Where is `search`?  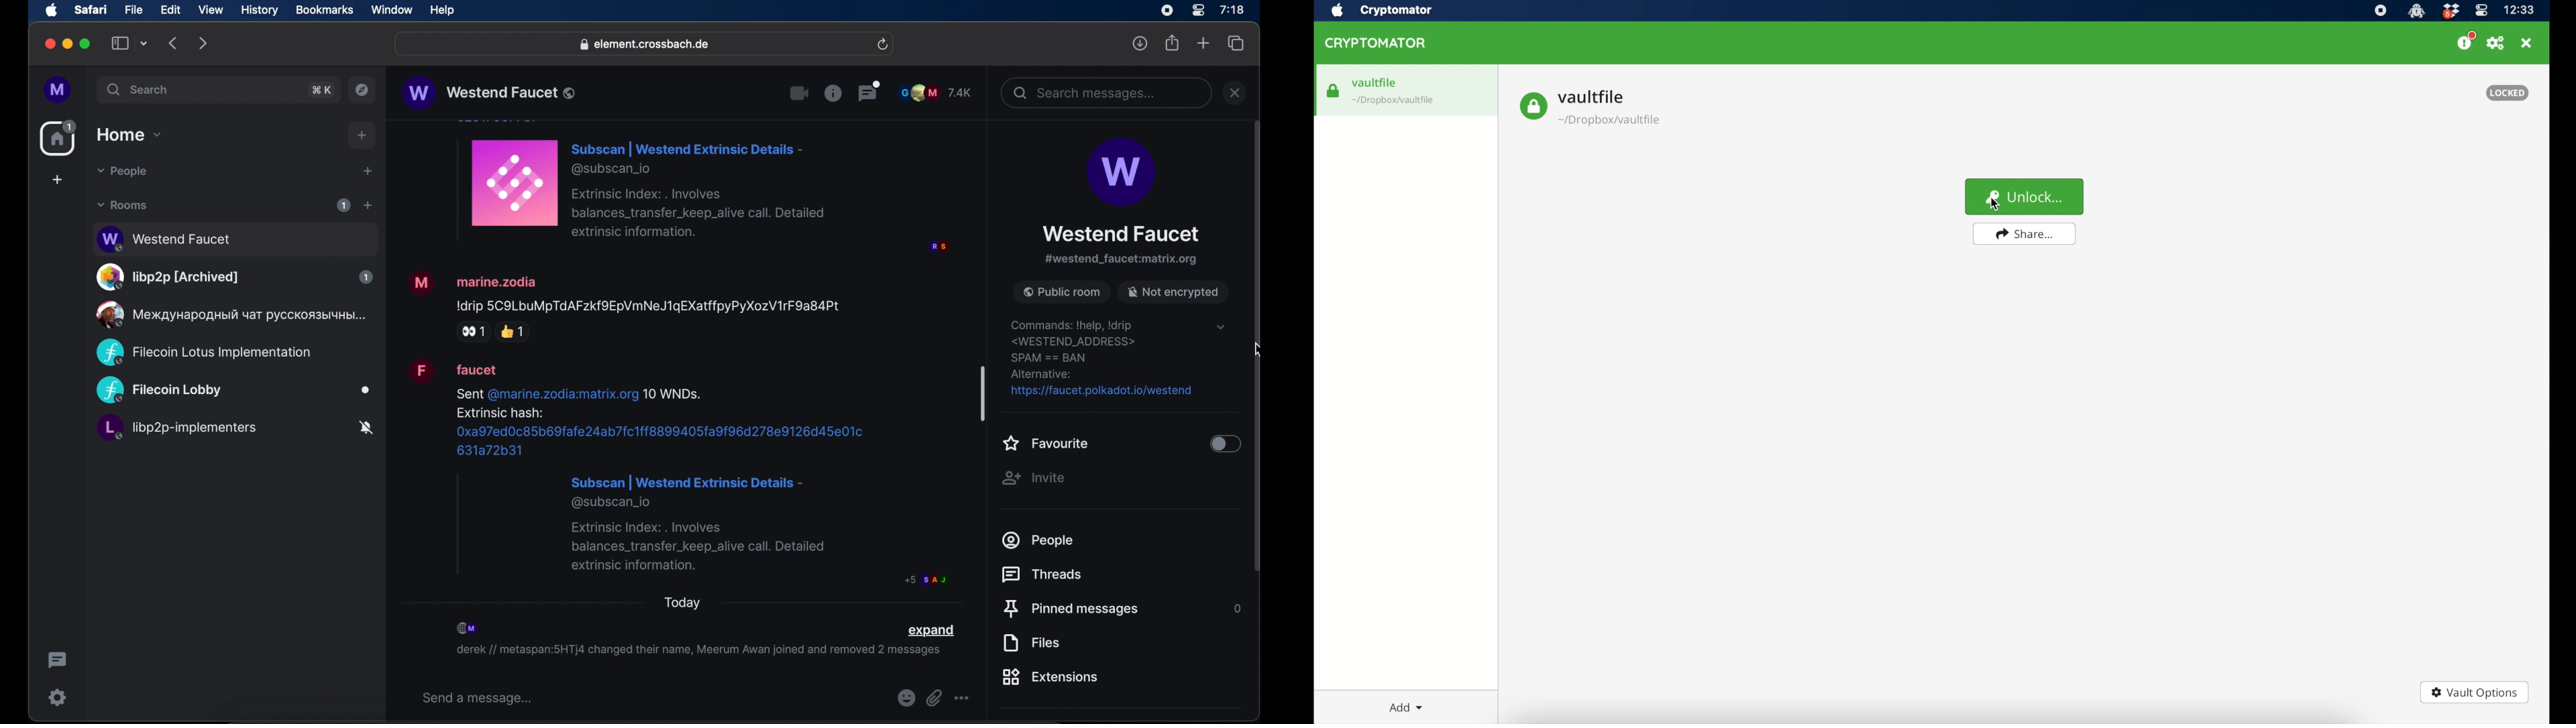 search is located at coordinates (139, 89).